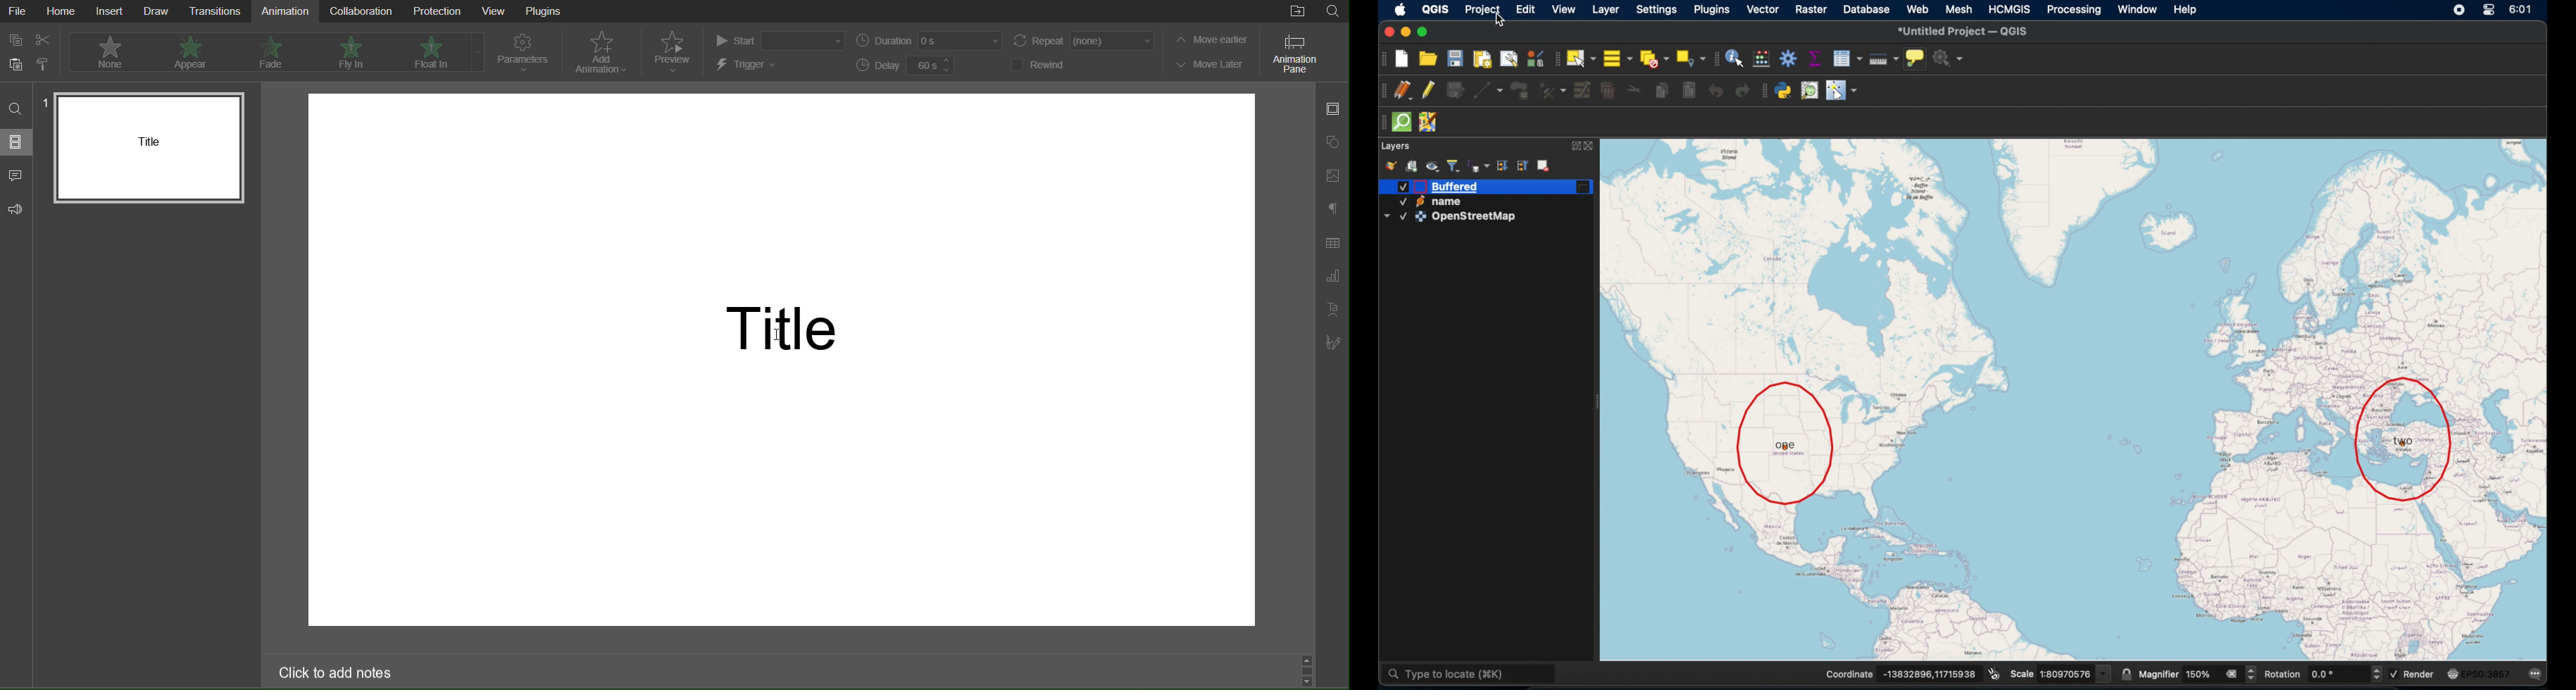  What do you see at coordinates (27, 54) in the screenshot?
I see `Cut Copy Paste` at bounding box center [27, 54].